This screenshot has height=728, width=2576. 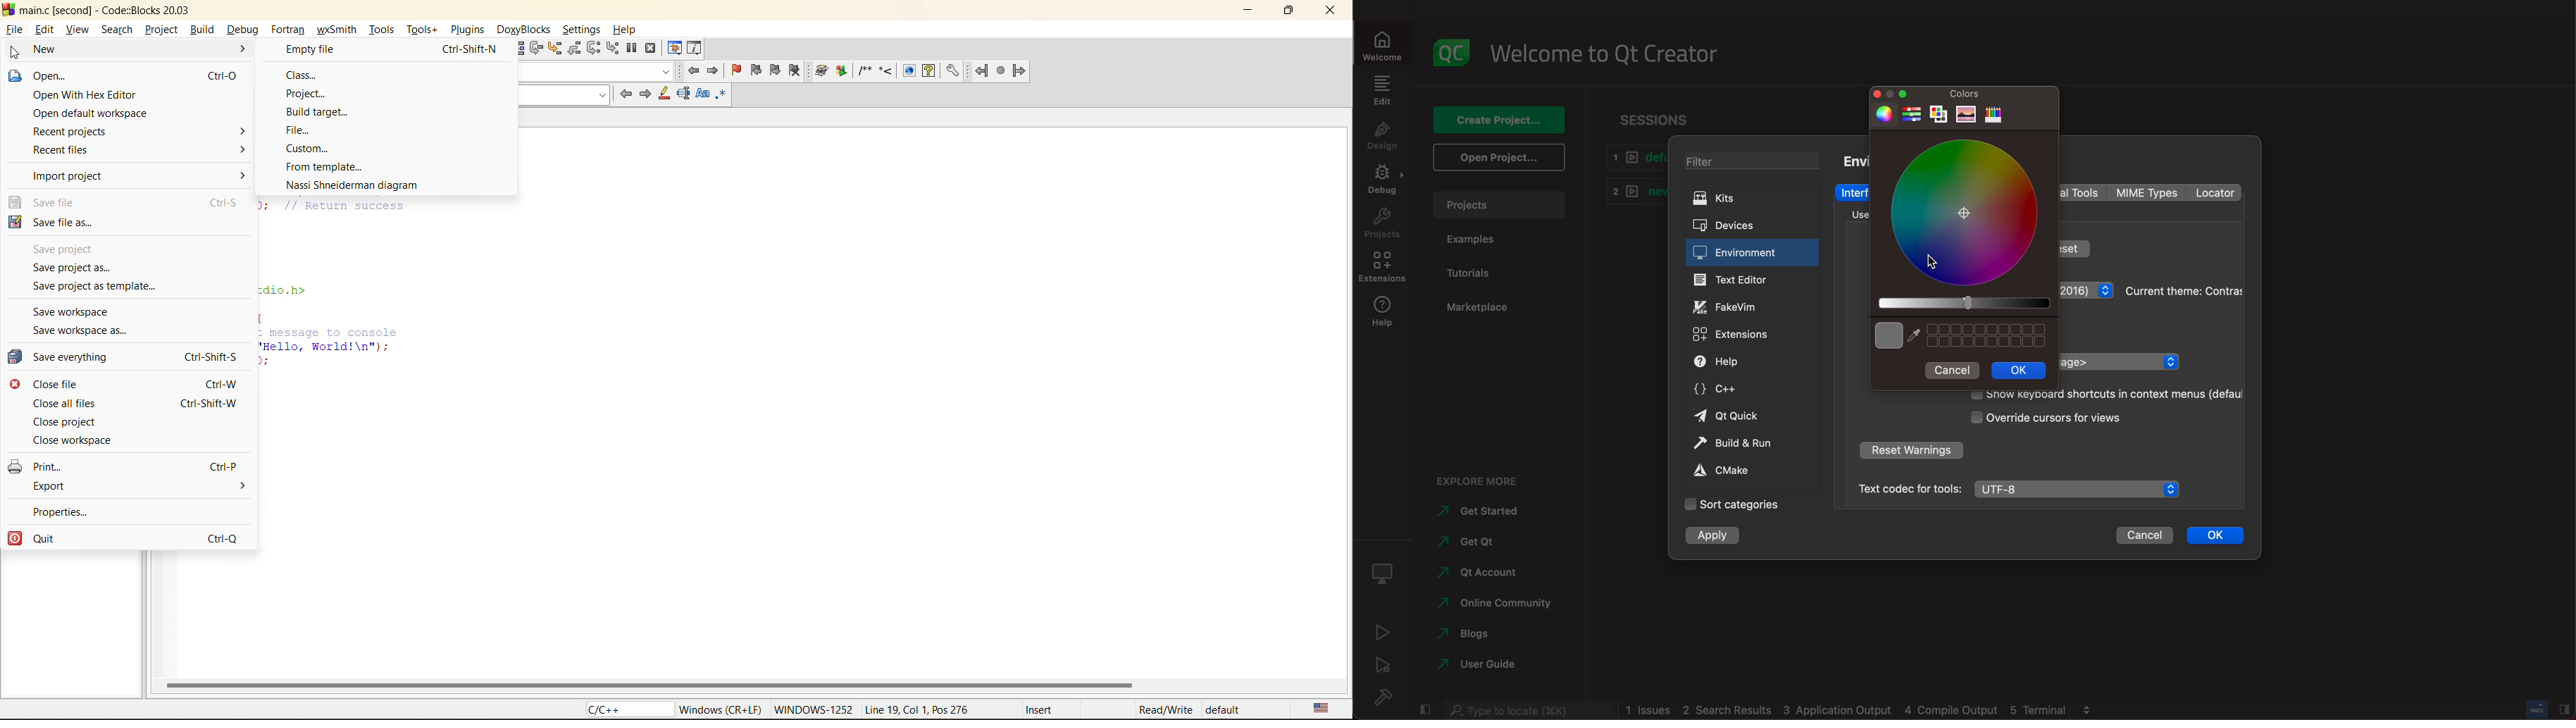 What do you see at coordinates (2565, 708) in the screenshot?
I see `hide/show right side bar` at bounding box center [2565, 708].